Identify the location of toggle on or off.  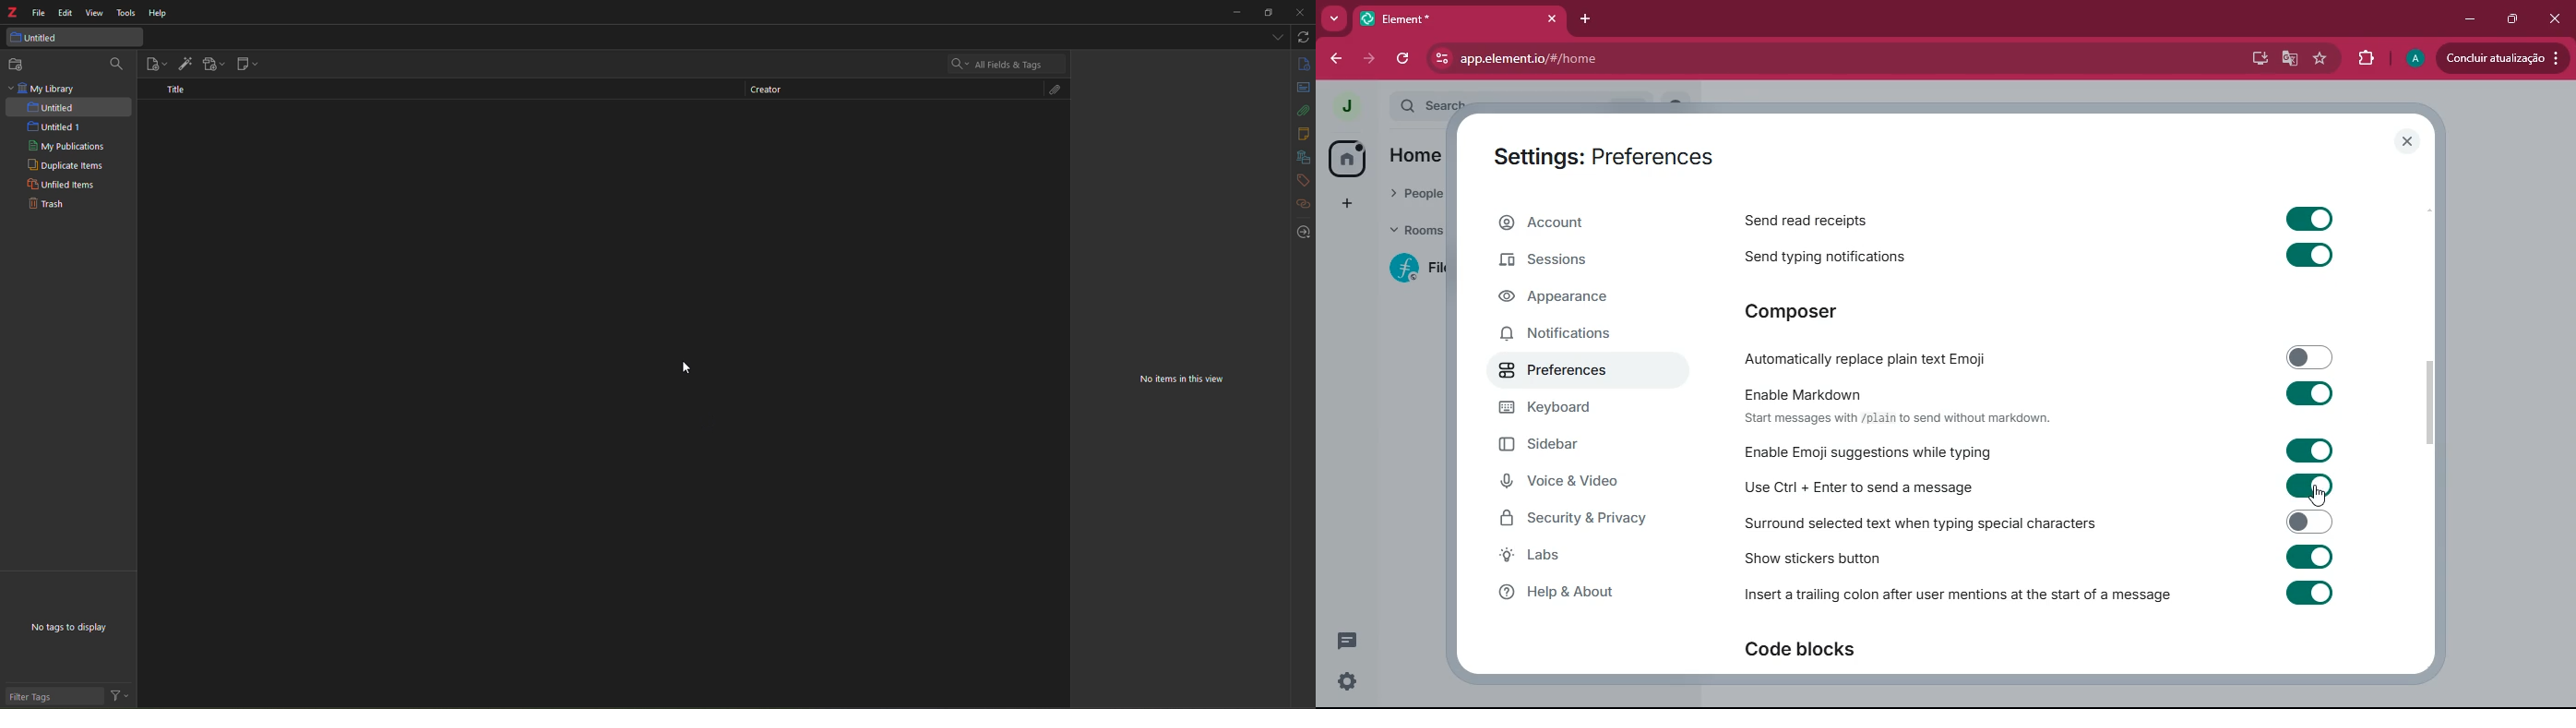
(2308, 254).